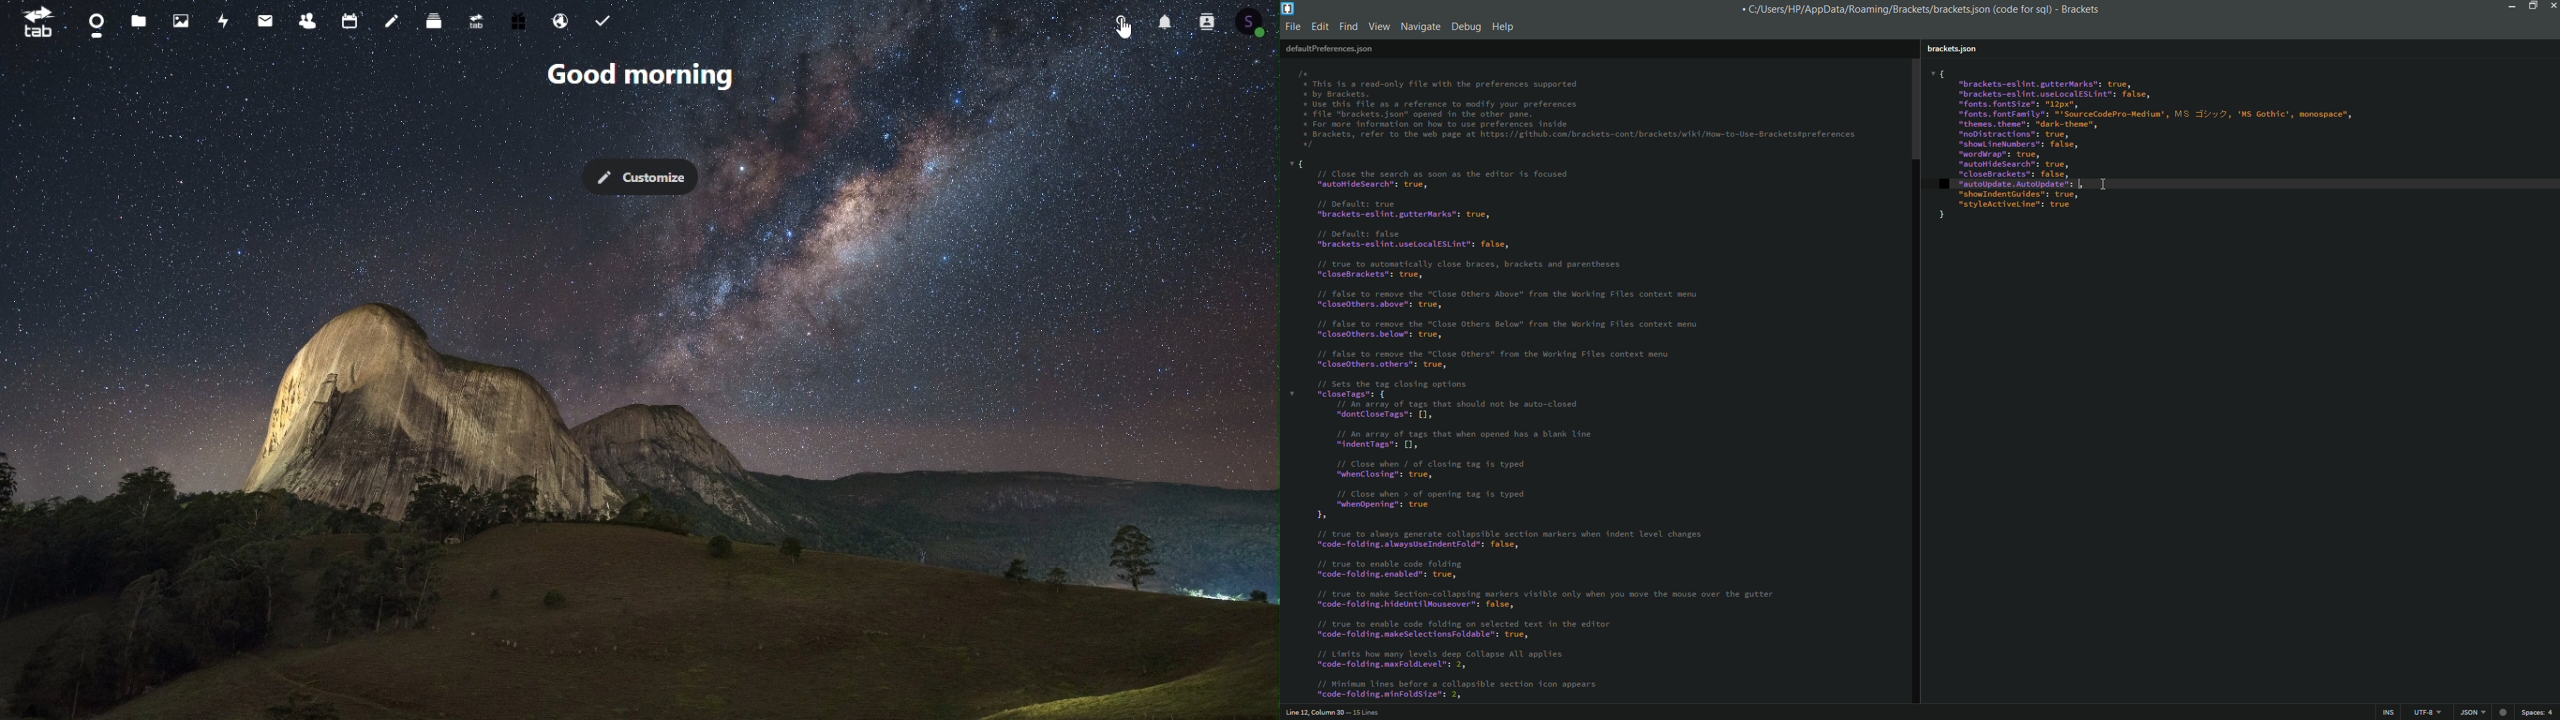 The width and height of the screenshot is (2576, 728). I want to click on Notes, so click(392, 19).